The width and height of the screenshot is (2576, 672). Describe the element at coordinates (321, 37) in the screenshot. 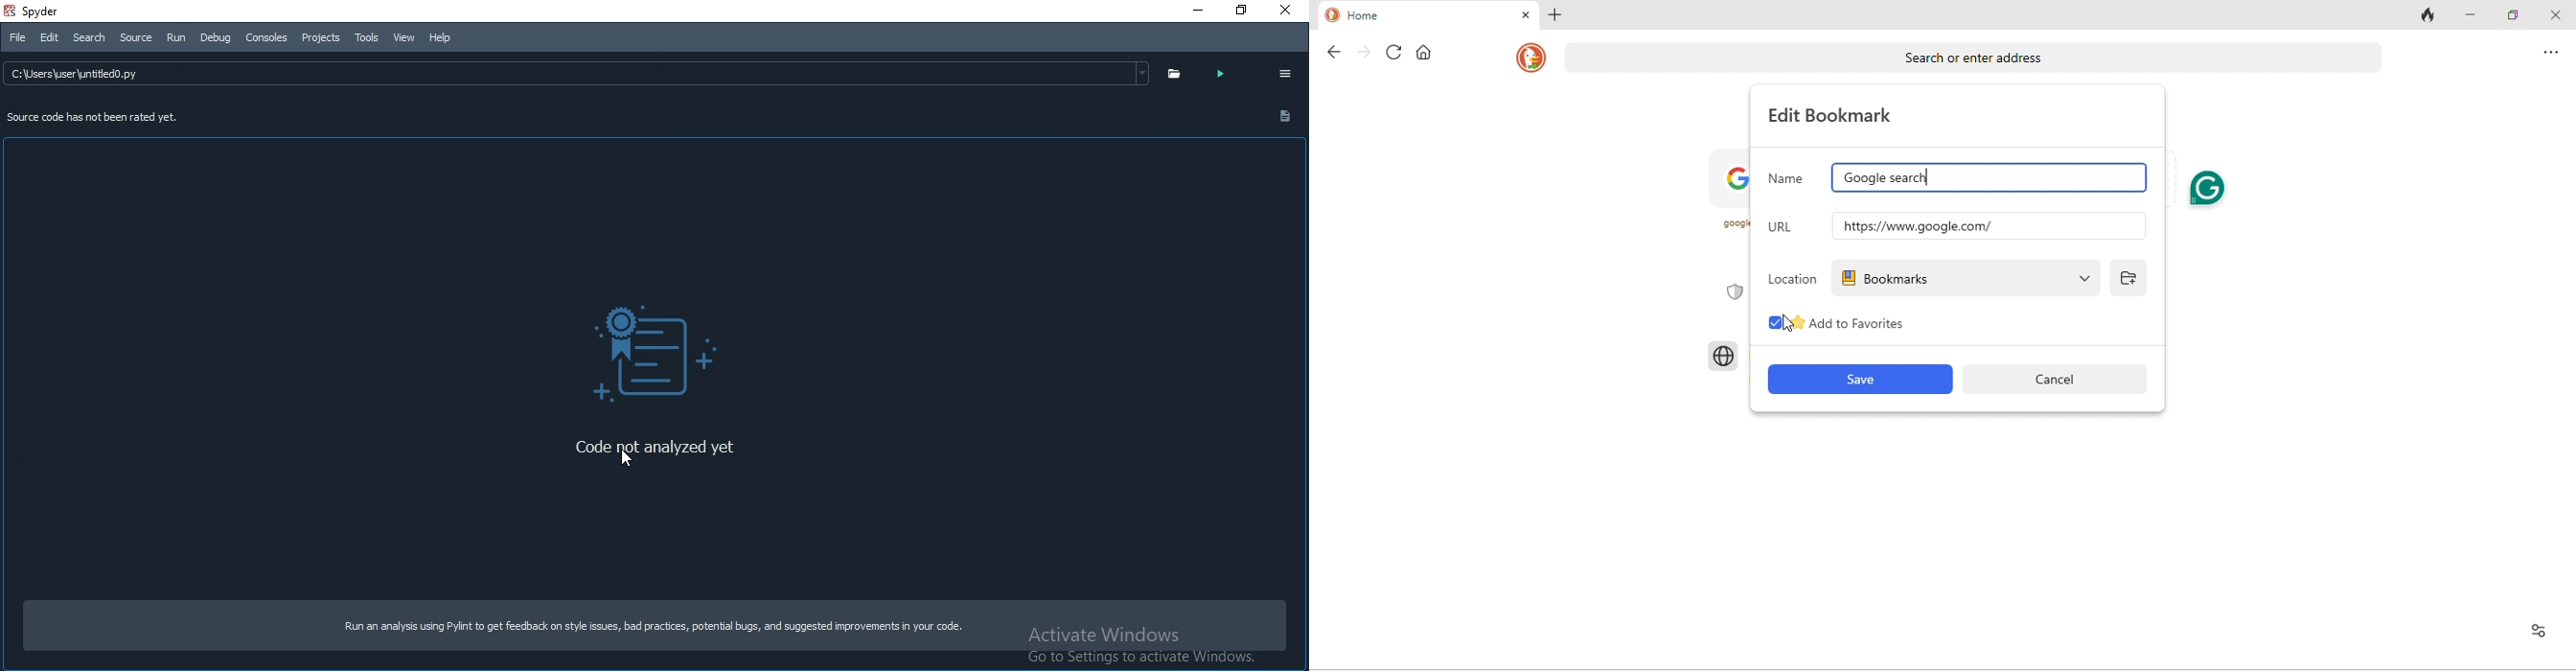

I see `projects` at that location.